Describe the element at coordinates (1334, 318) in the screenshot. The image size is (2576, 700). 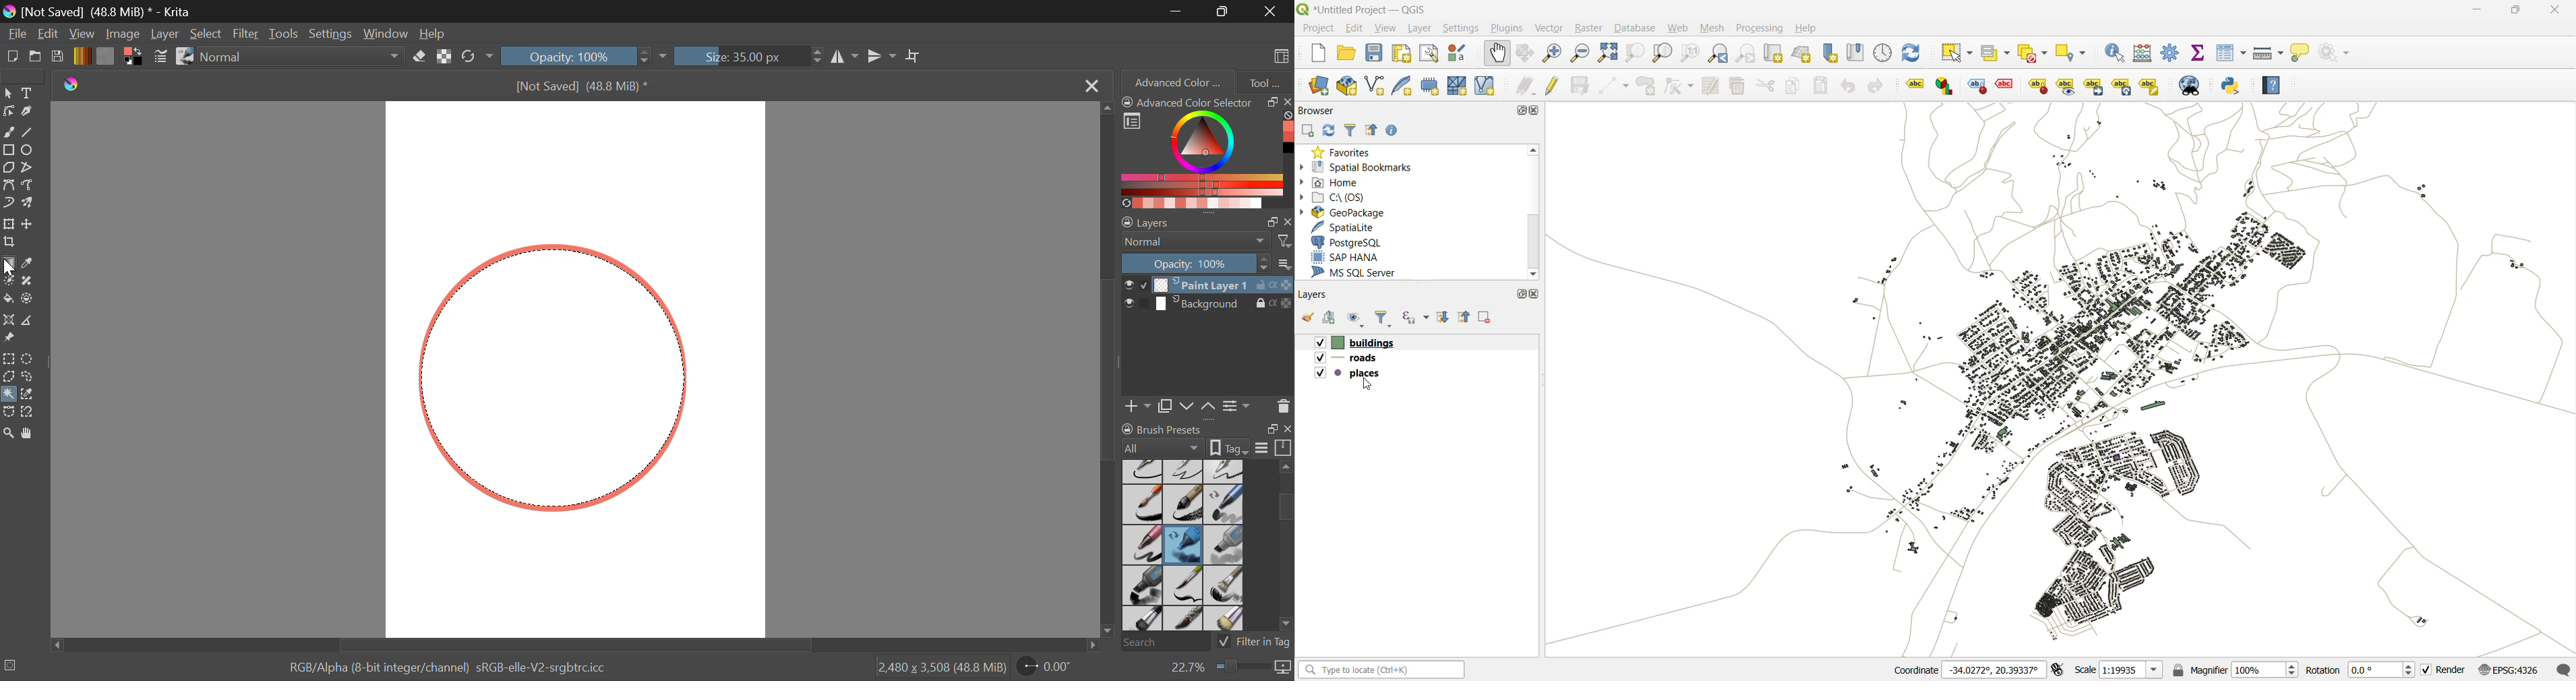
I see `add` at that location.